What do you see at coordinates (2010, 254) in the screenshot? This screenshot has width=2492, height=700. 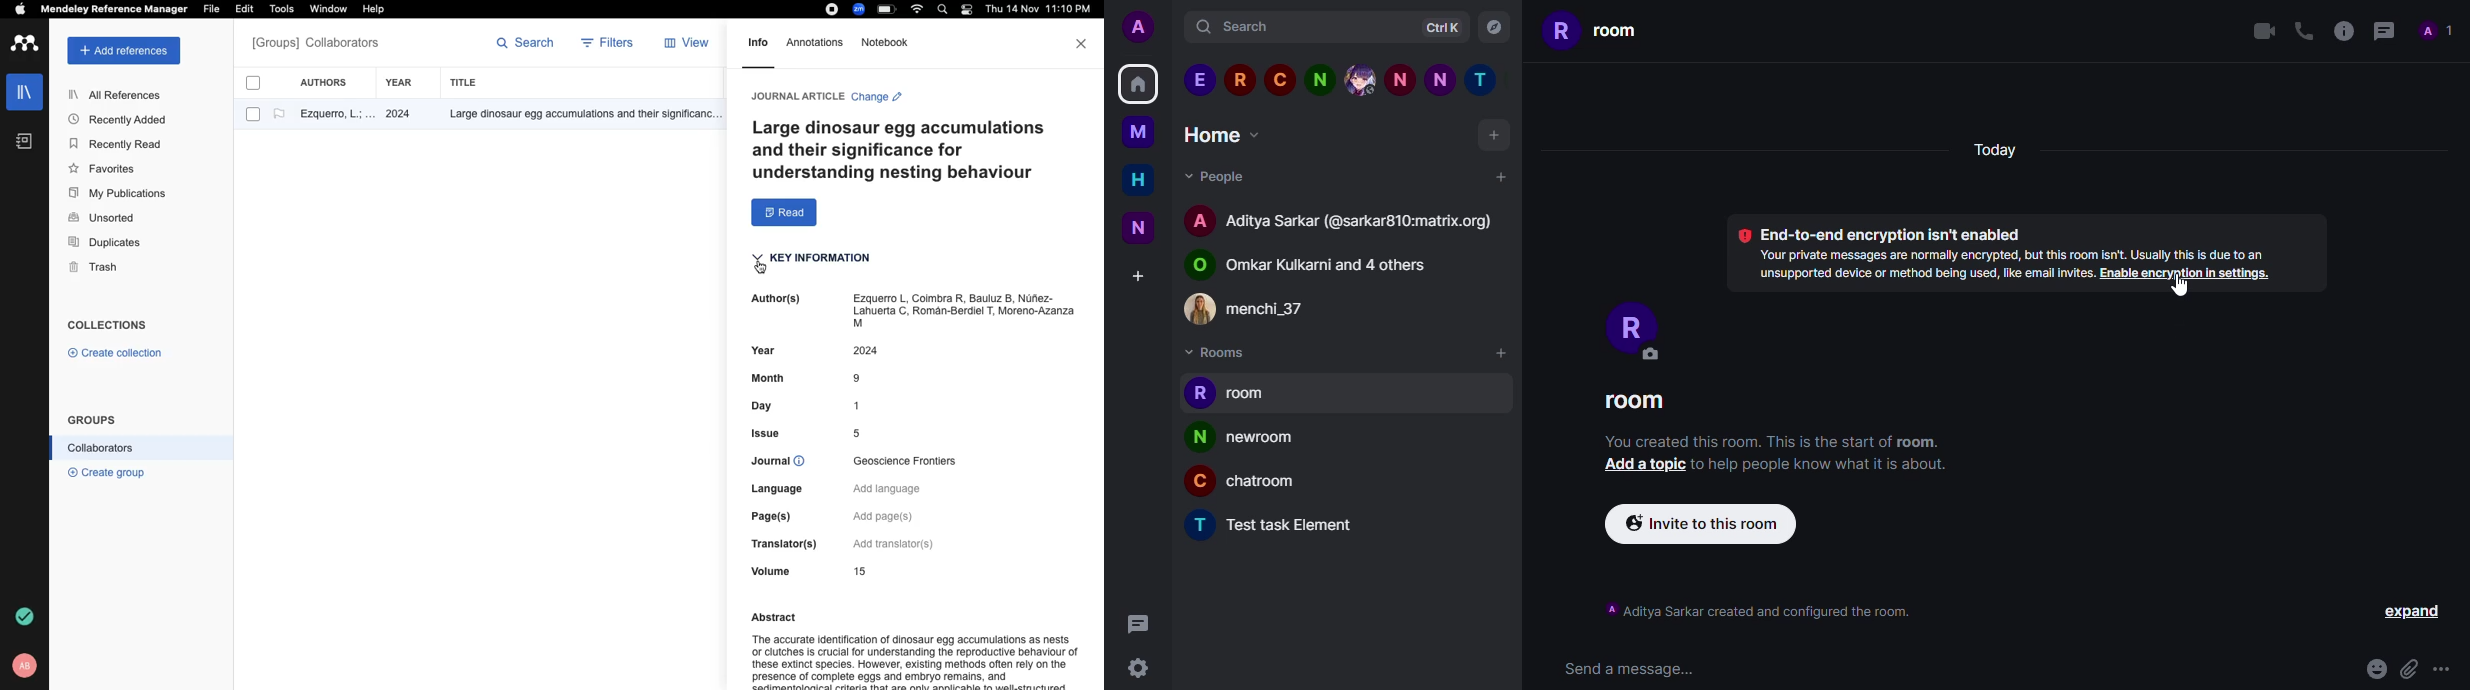 I see `info- your private message are normally encrypted.` at bounding box center [2010, 254].